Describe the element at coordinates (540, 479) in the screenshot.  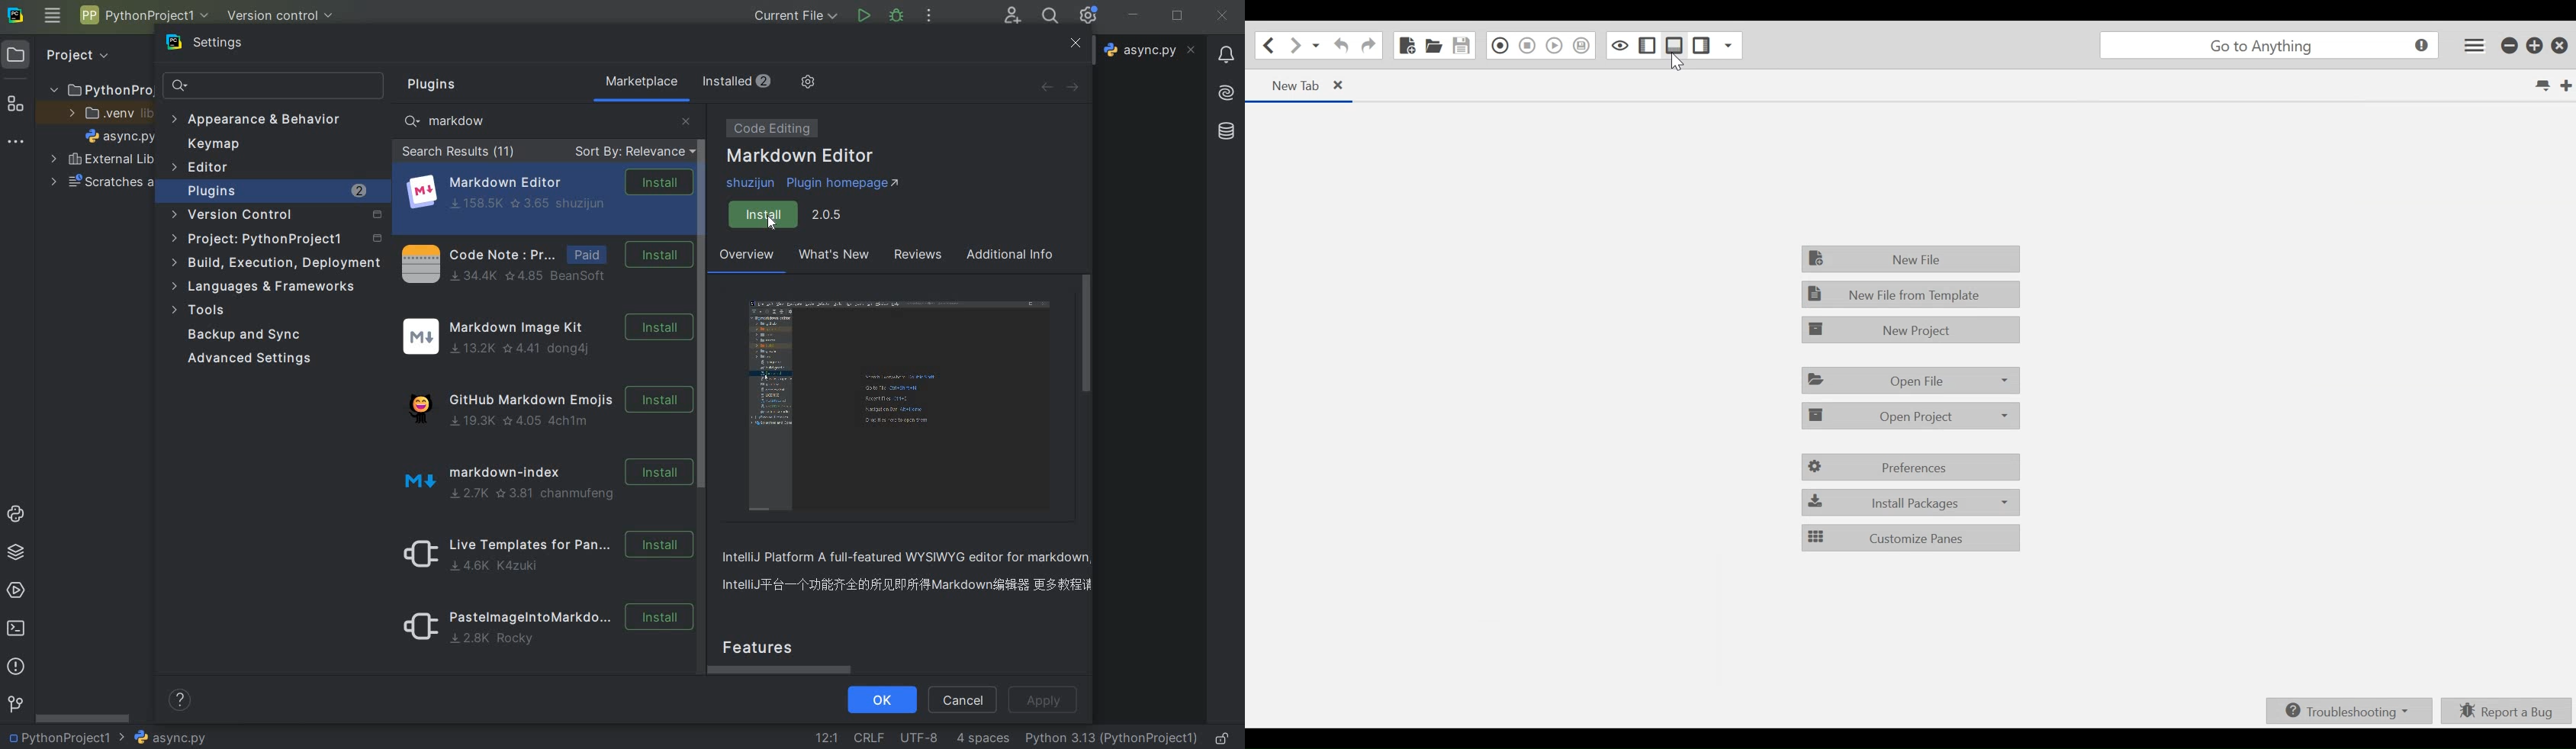
I see `markdown-index` at that location.